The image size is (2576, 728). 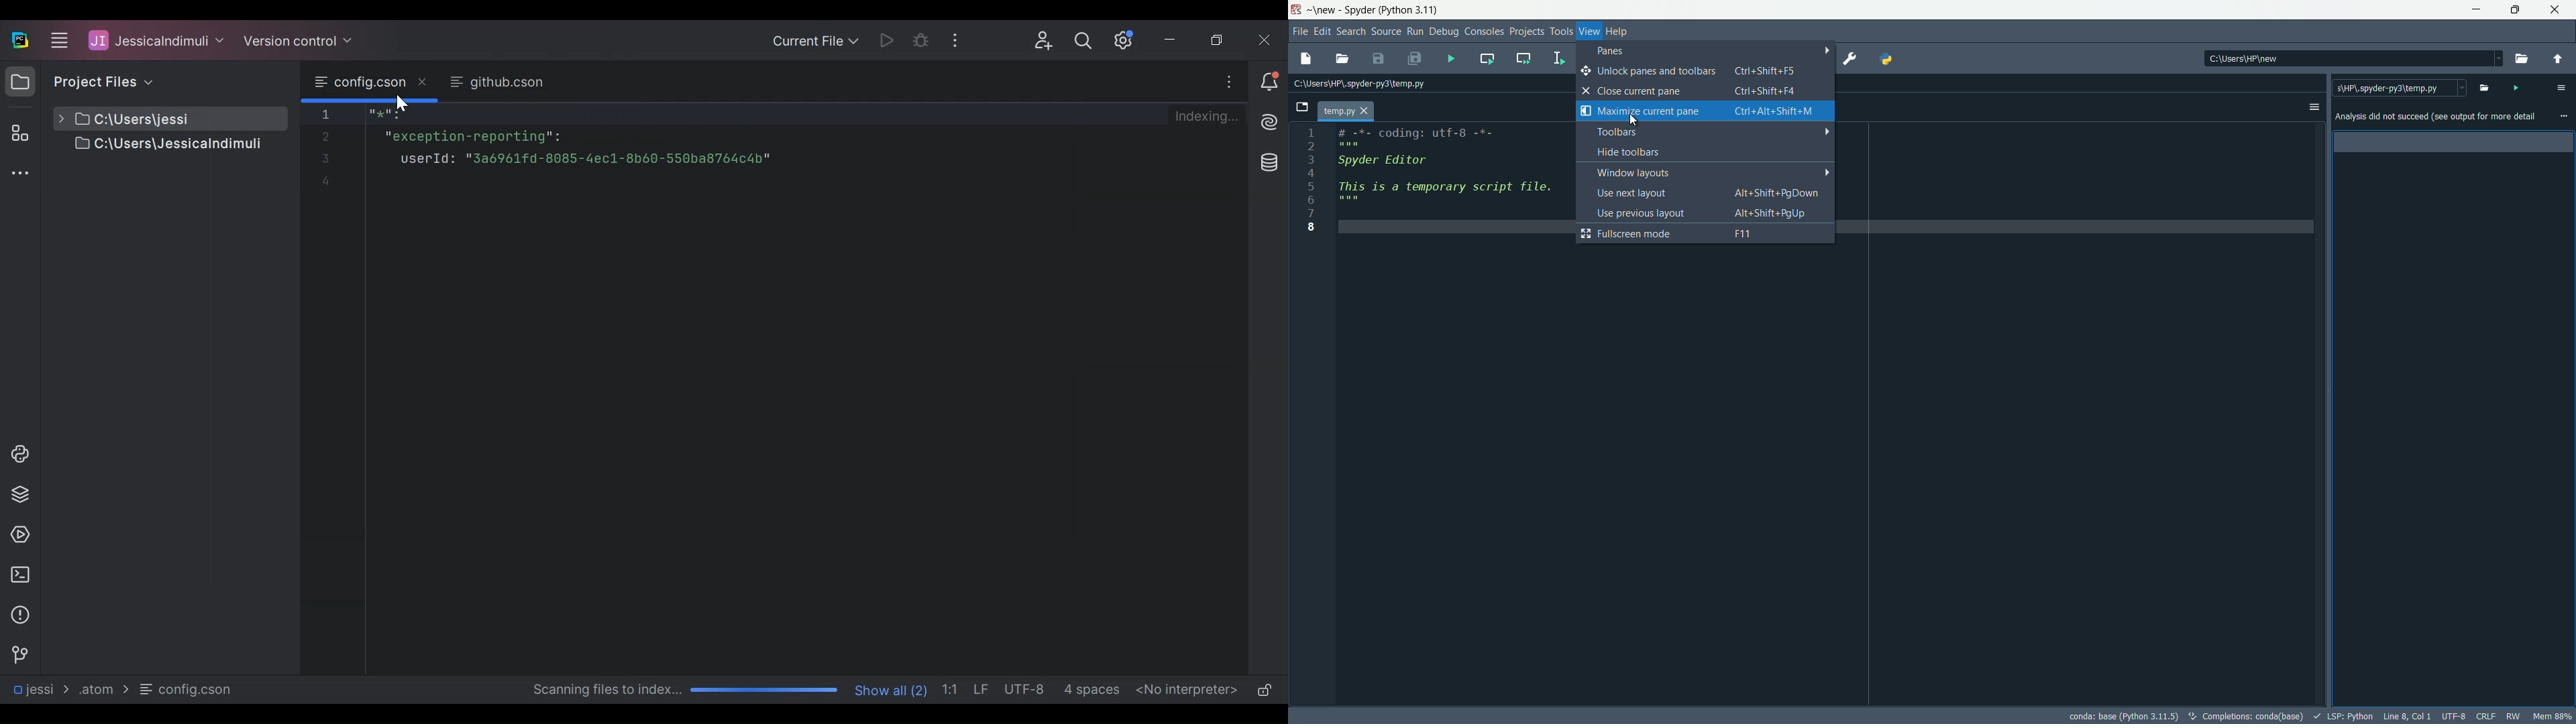 I want to click on unlock panes and toolbars, so click(x=1706, y=72).